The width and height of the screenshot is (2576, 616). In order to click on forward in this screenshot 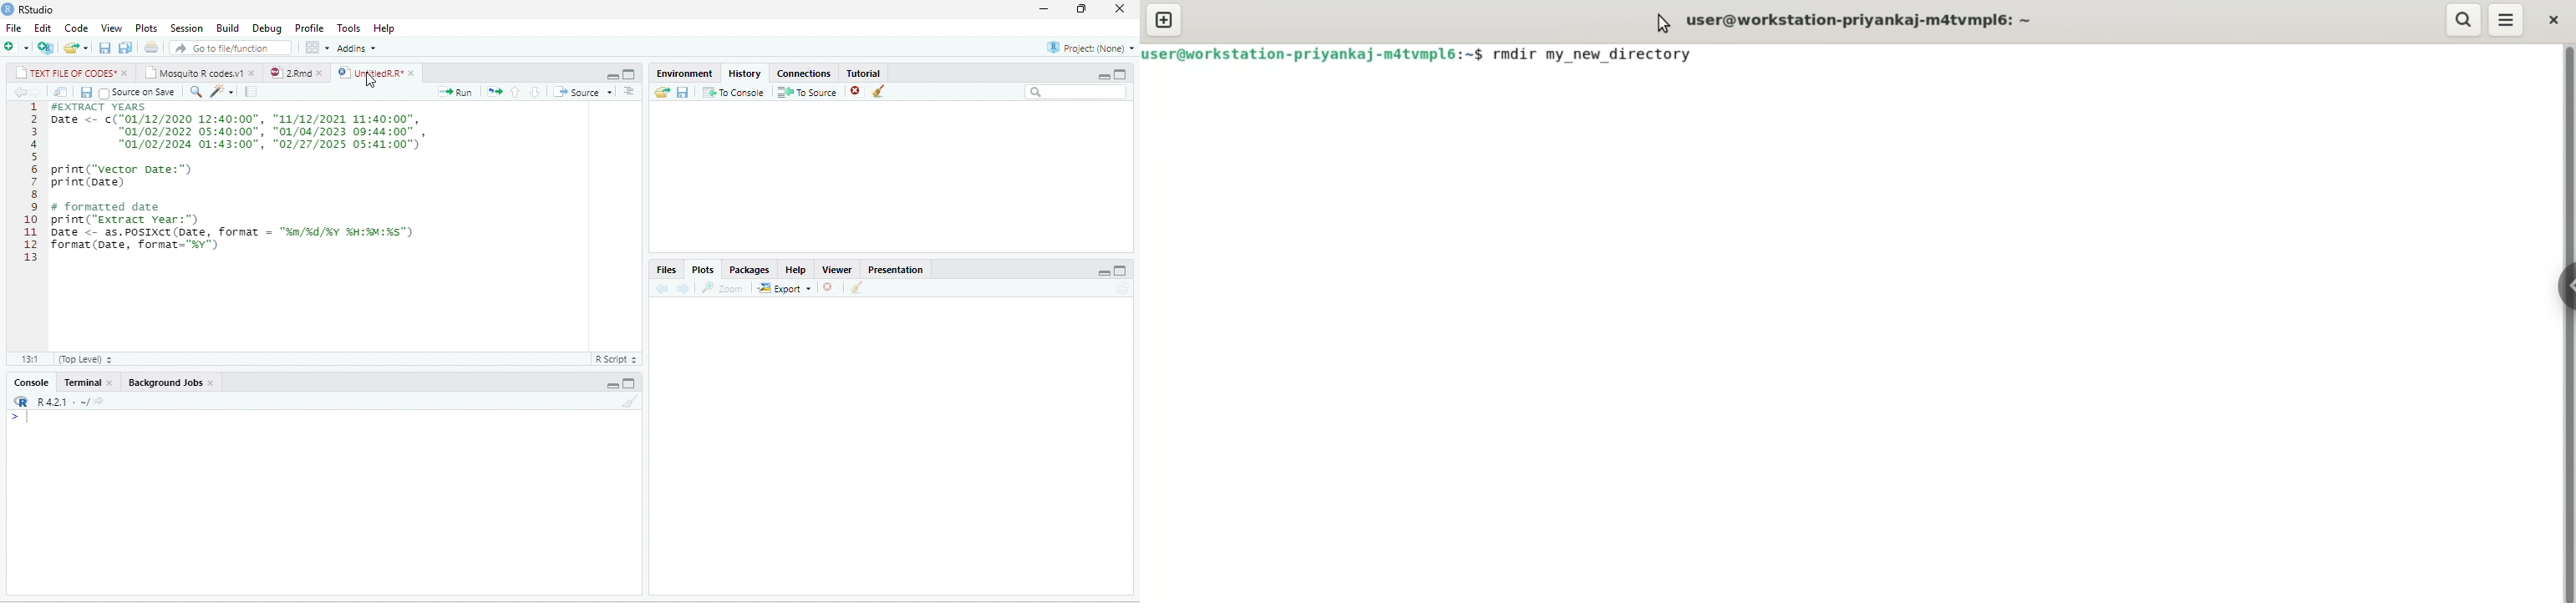, I will do `click(683, 288)`.